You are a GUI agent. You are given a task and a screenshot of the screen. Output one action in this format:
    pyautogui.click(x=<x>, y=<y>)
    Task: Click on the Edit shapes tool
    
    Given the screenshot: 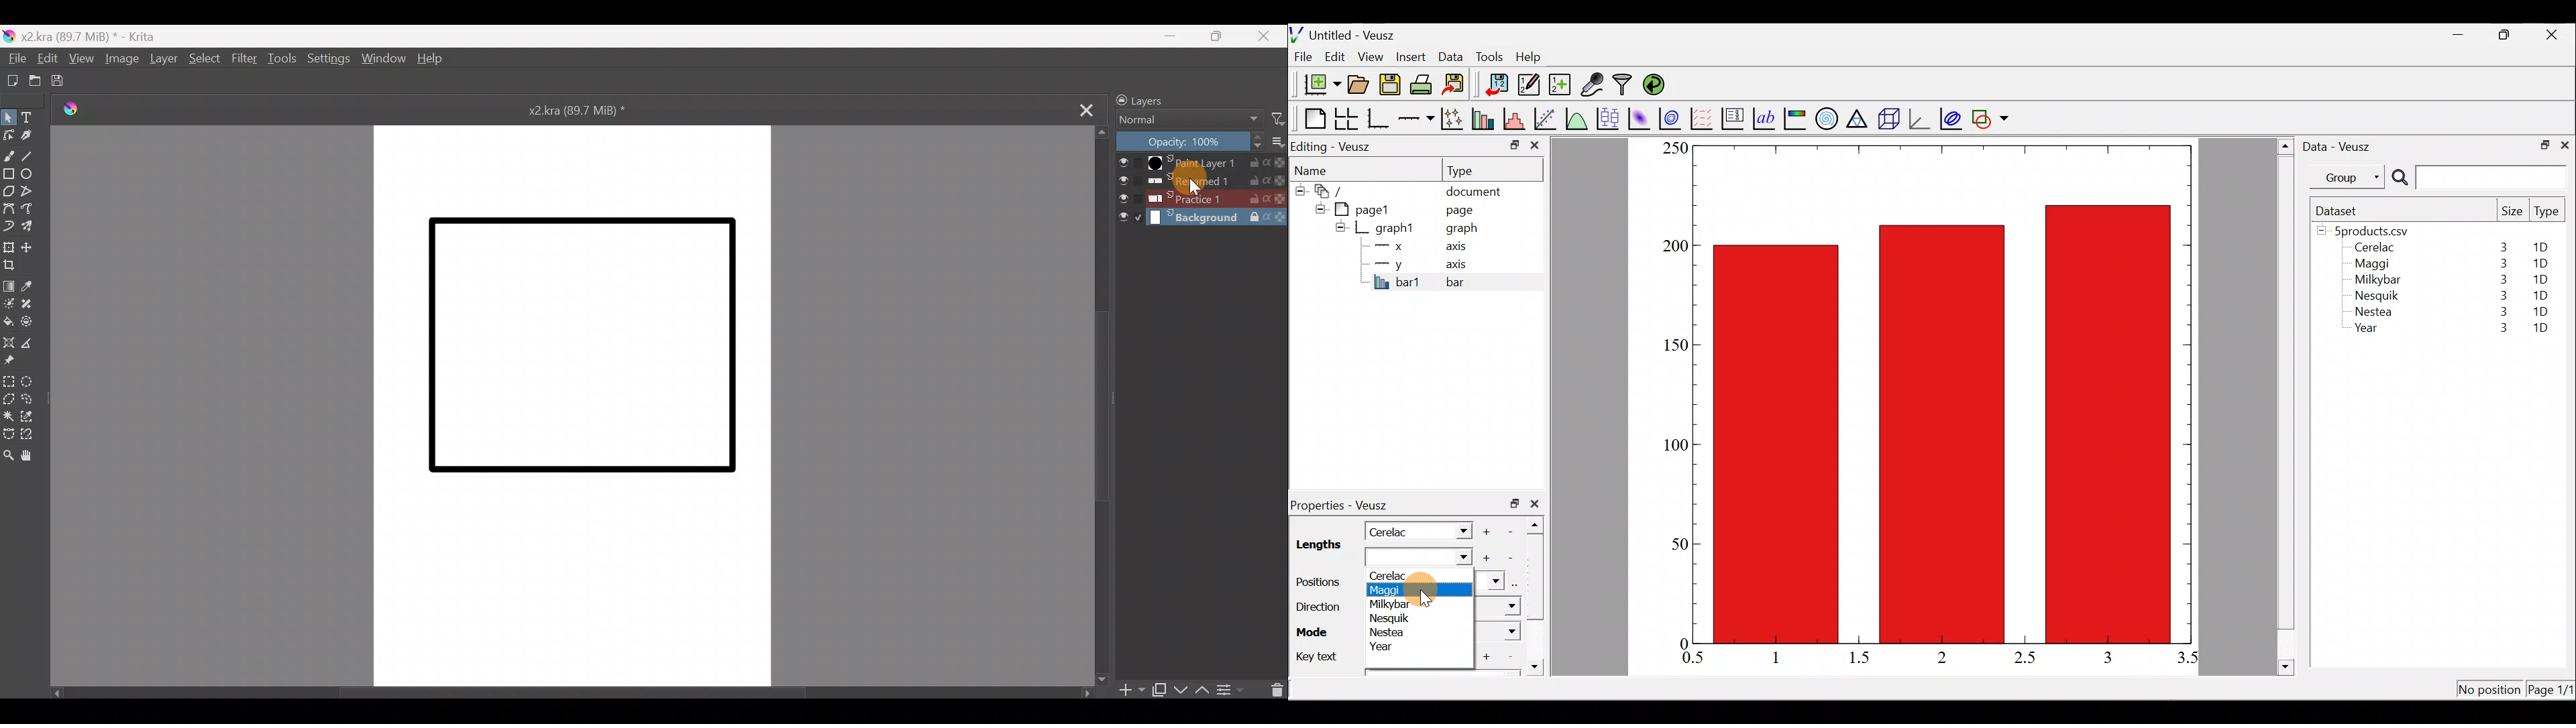 What is the action you would take?
    pyautogui.click(x=8, y=135)
    